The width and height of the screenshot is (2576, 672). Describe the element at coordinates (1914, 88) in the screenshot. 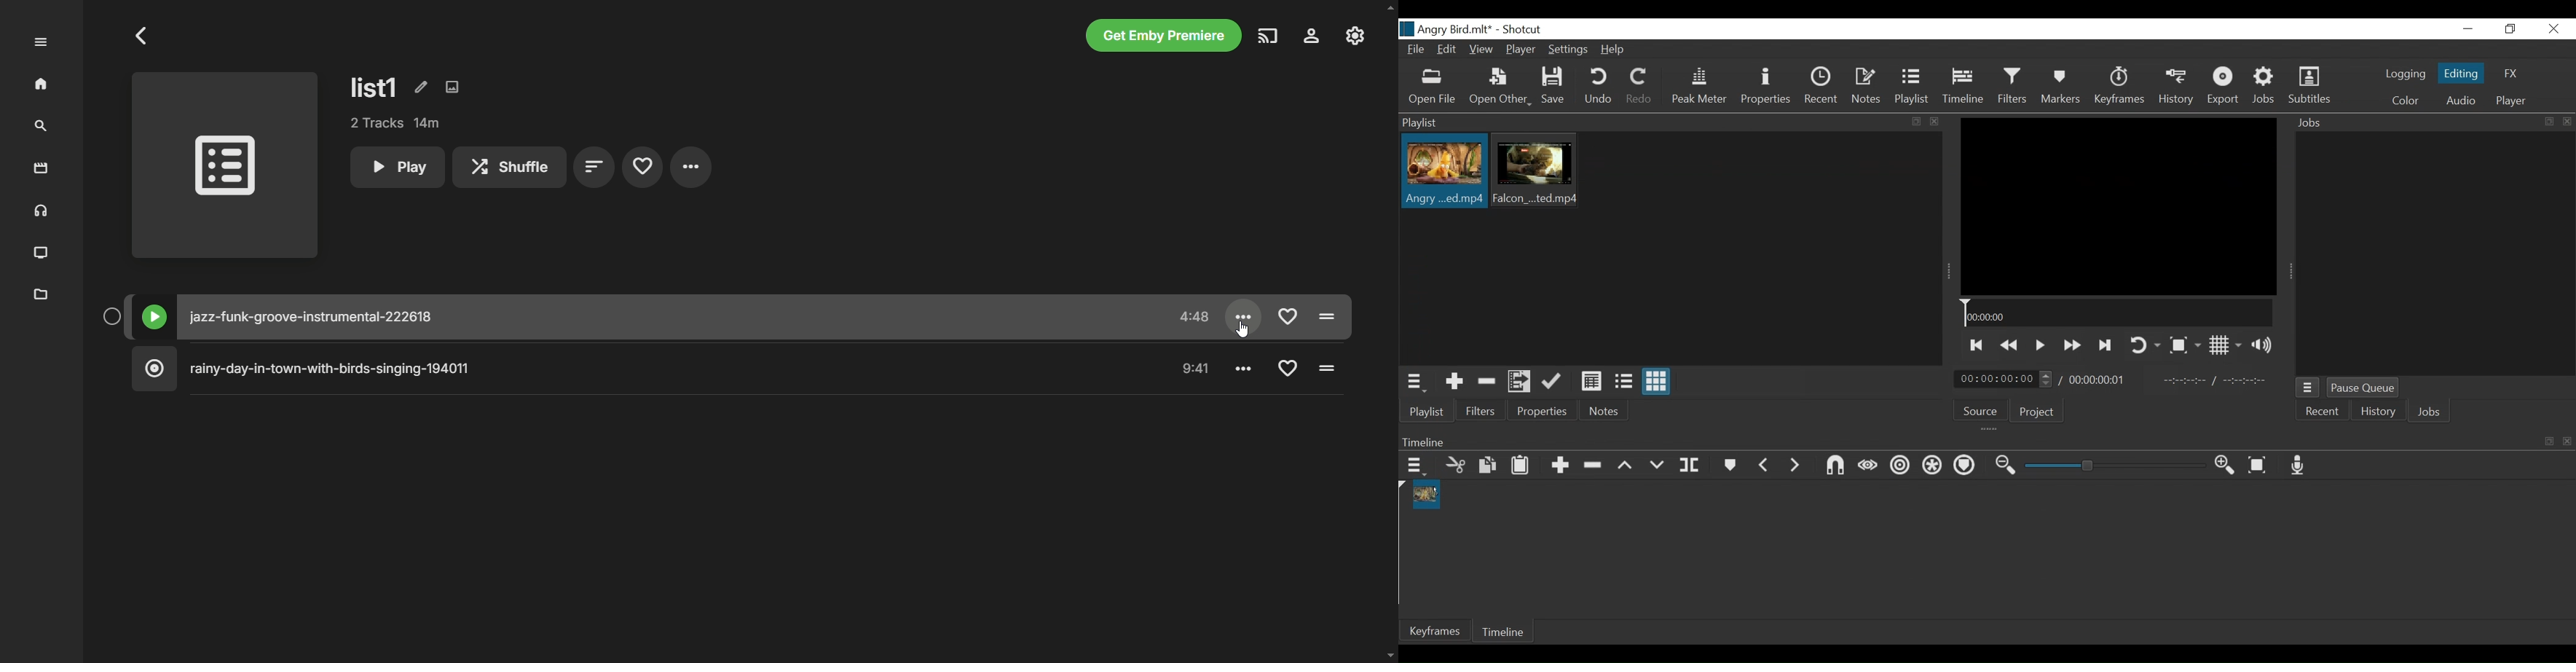

I see `Playlist` at that location.